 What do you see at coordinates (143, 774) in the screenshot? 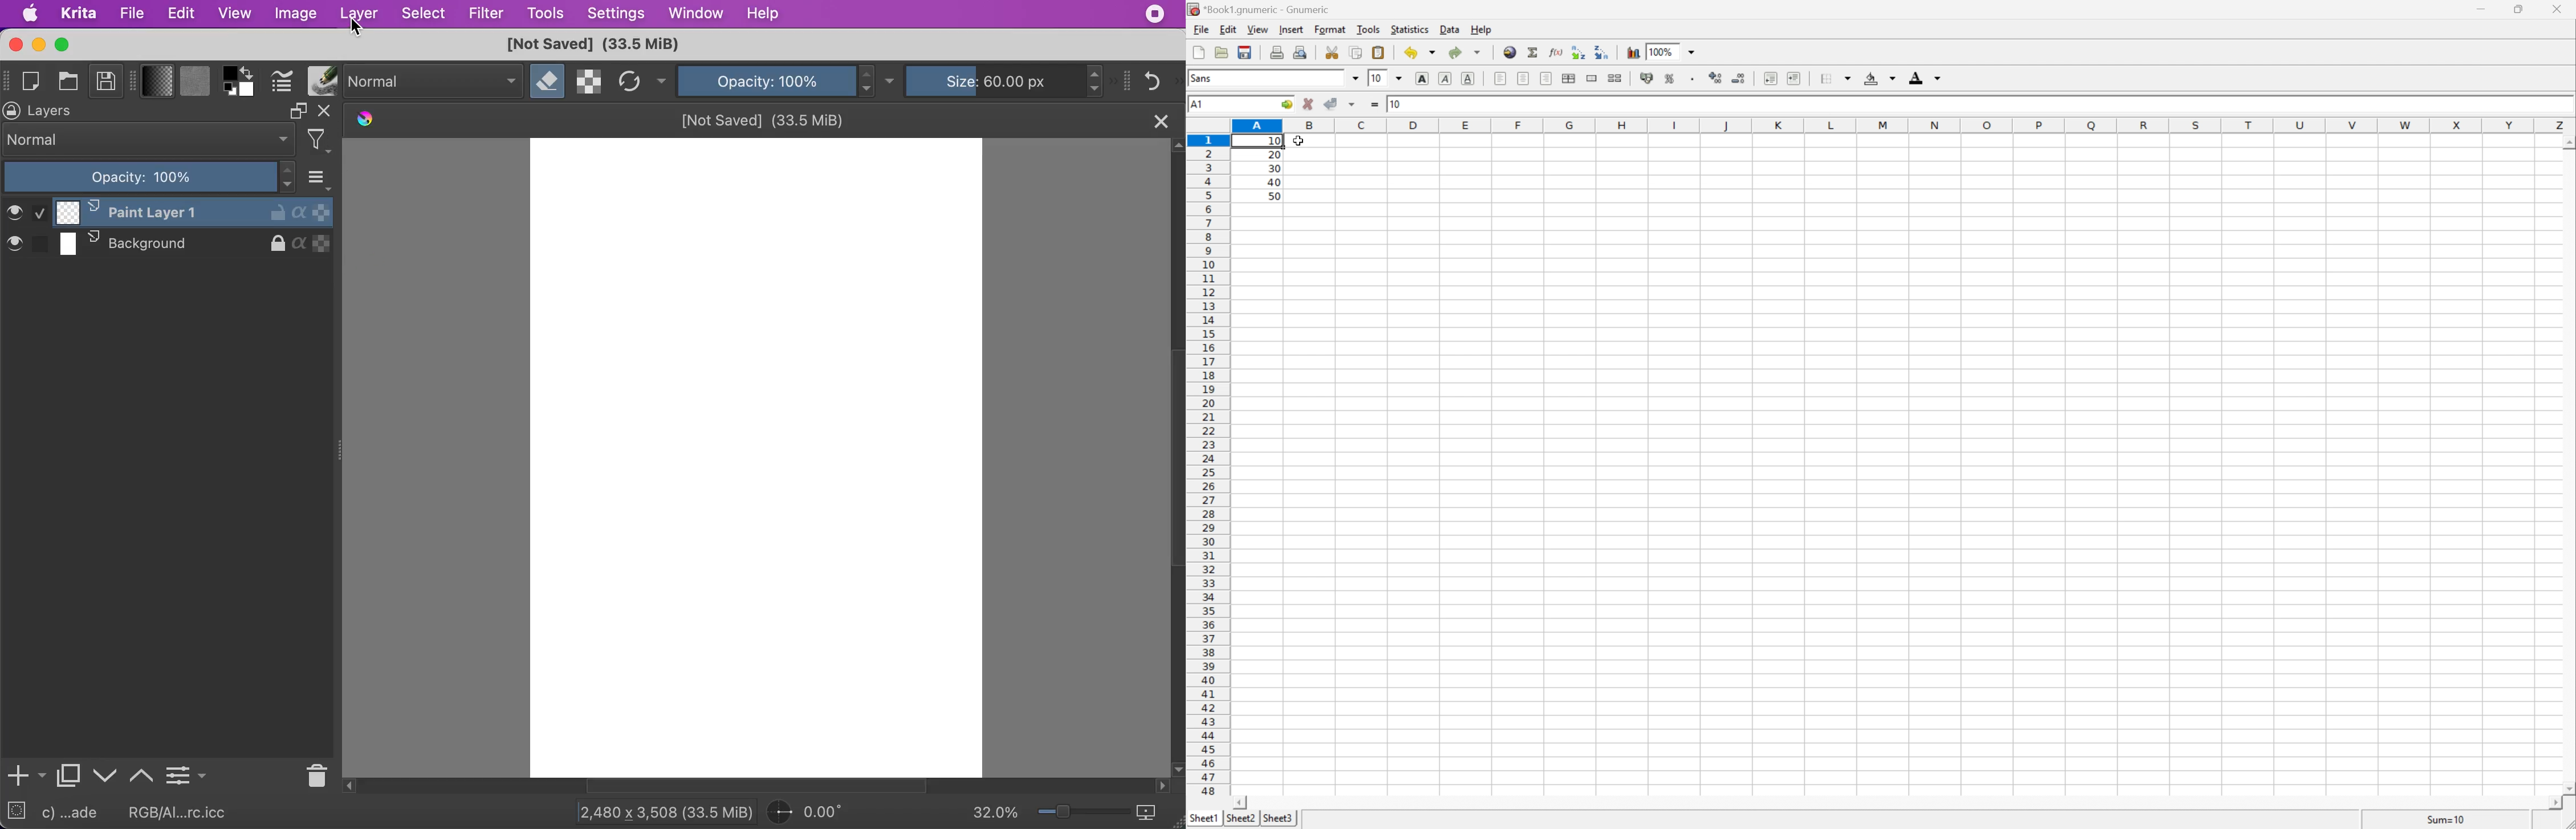
I see `move layer or mask up` at bounding box center [143, 774].